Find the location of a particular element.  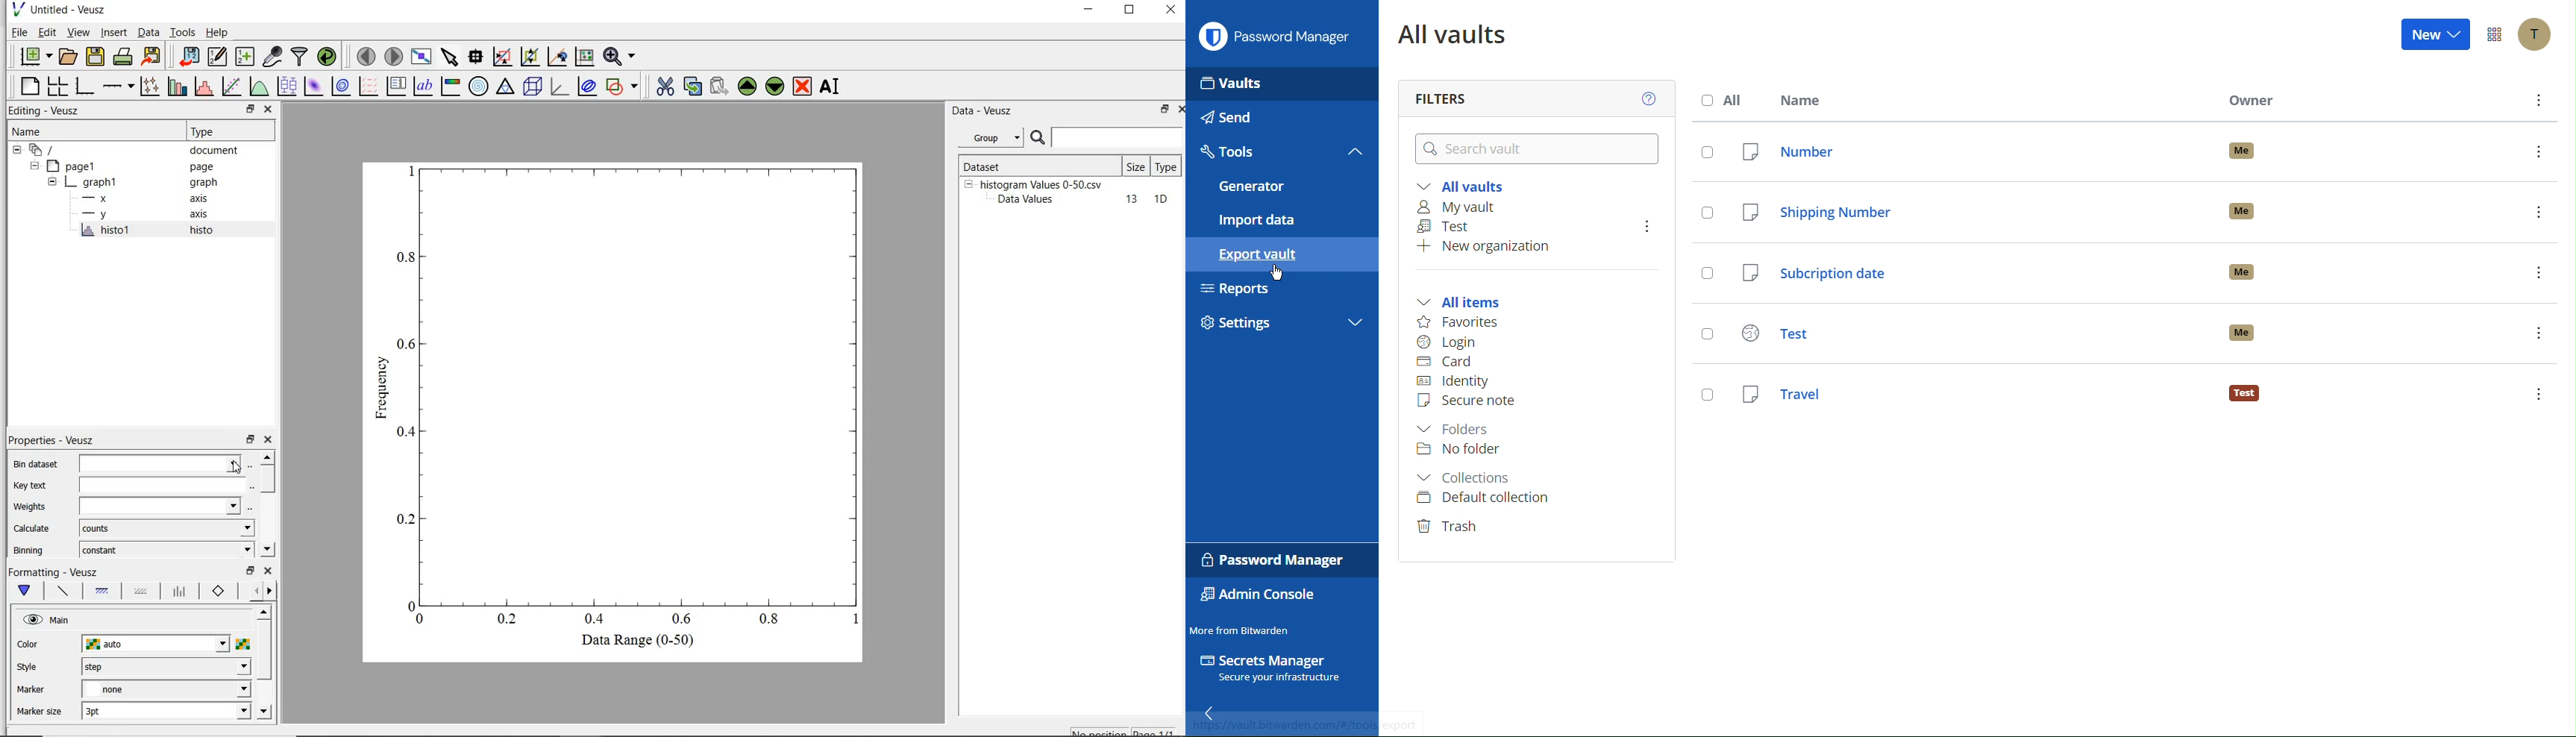

more is located at coordinates (1646, 227).